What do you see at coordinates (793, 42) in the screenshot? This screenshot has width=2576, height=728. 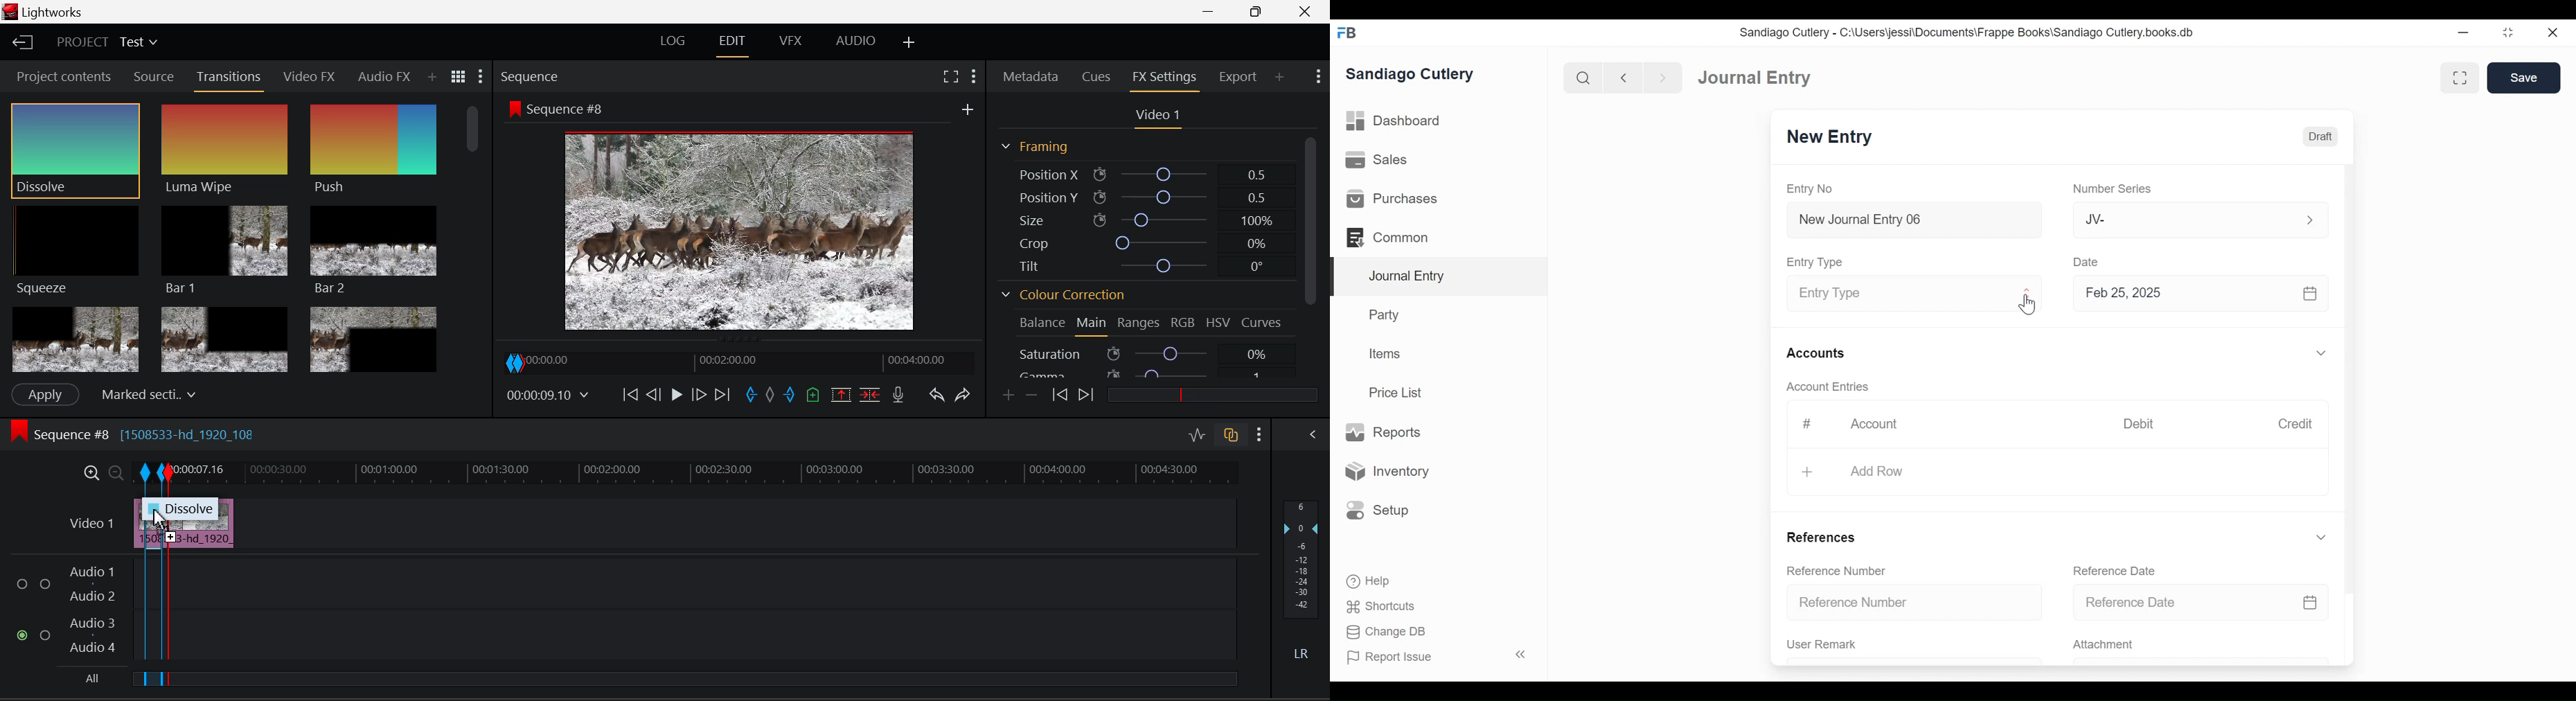 I see `VFX Layout` at bounding box center [793, 42].